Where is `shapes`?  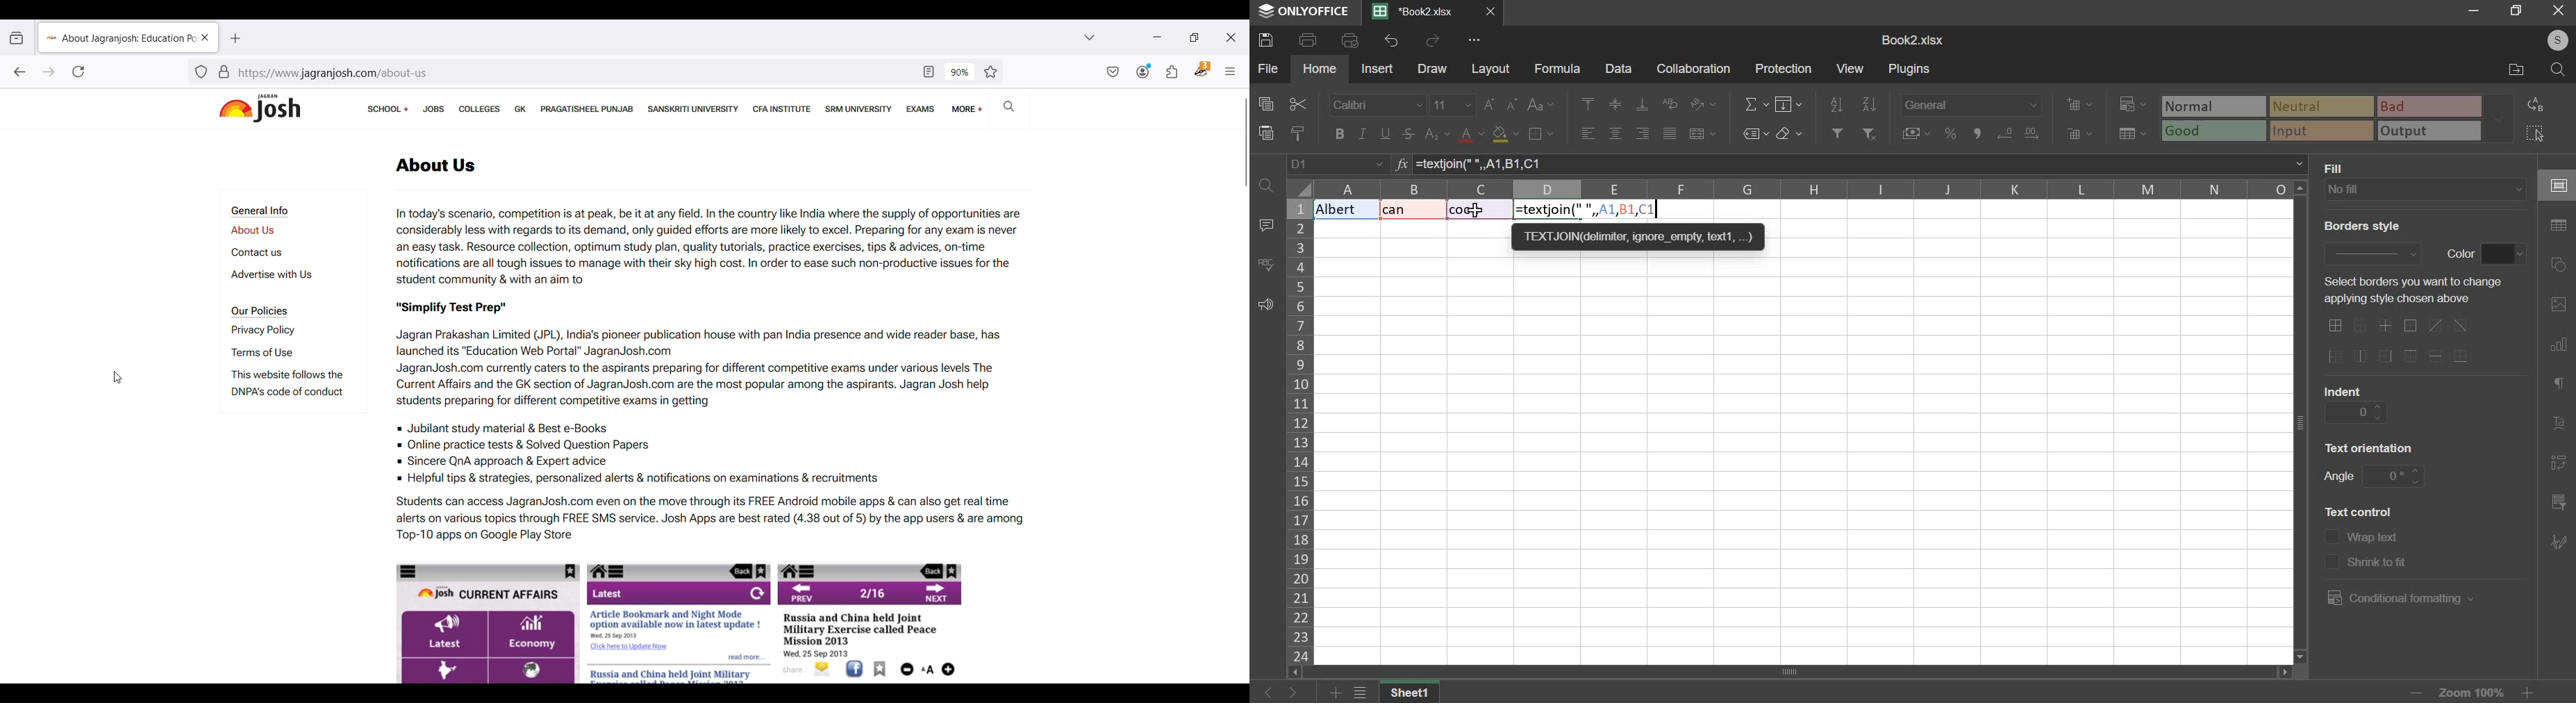 shapes is located at coordinates (2561, 265).